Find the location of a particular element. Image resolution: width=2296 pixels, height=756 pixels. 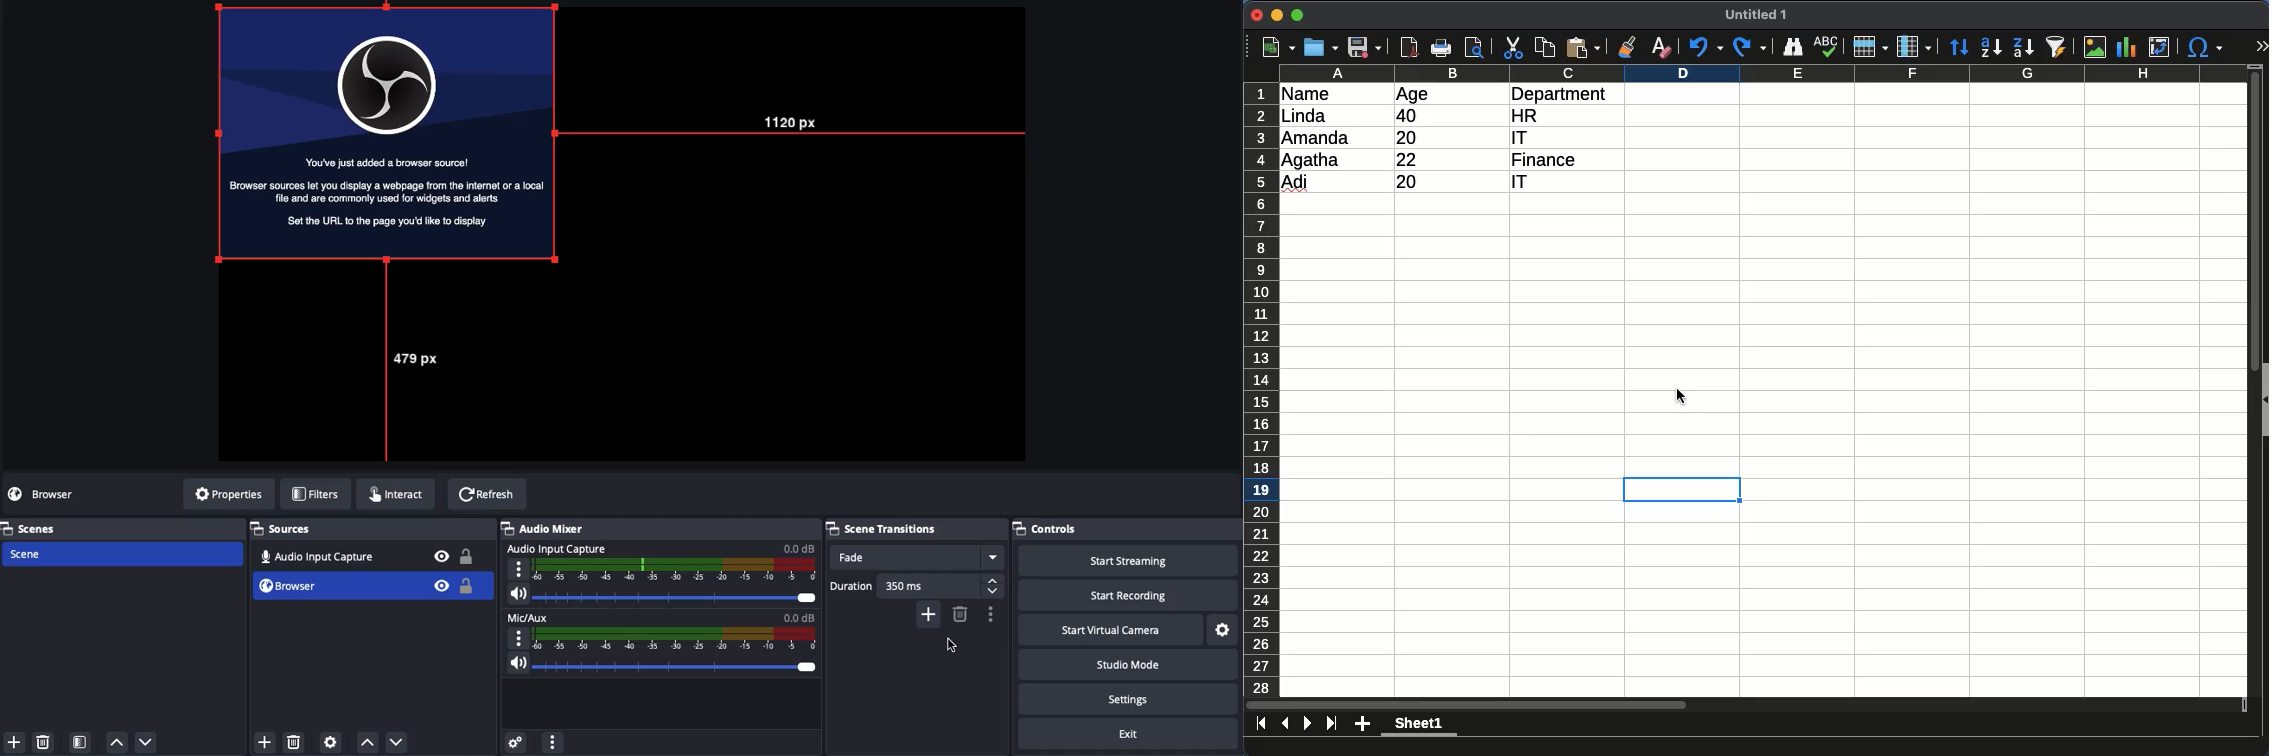

sort is located at coordinates (2059, 47).